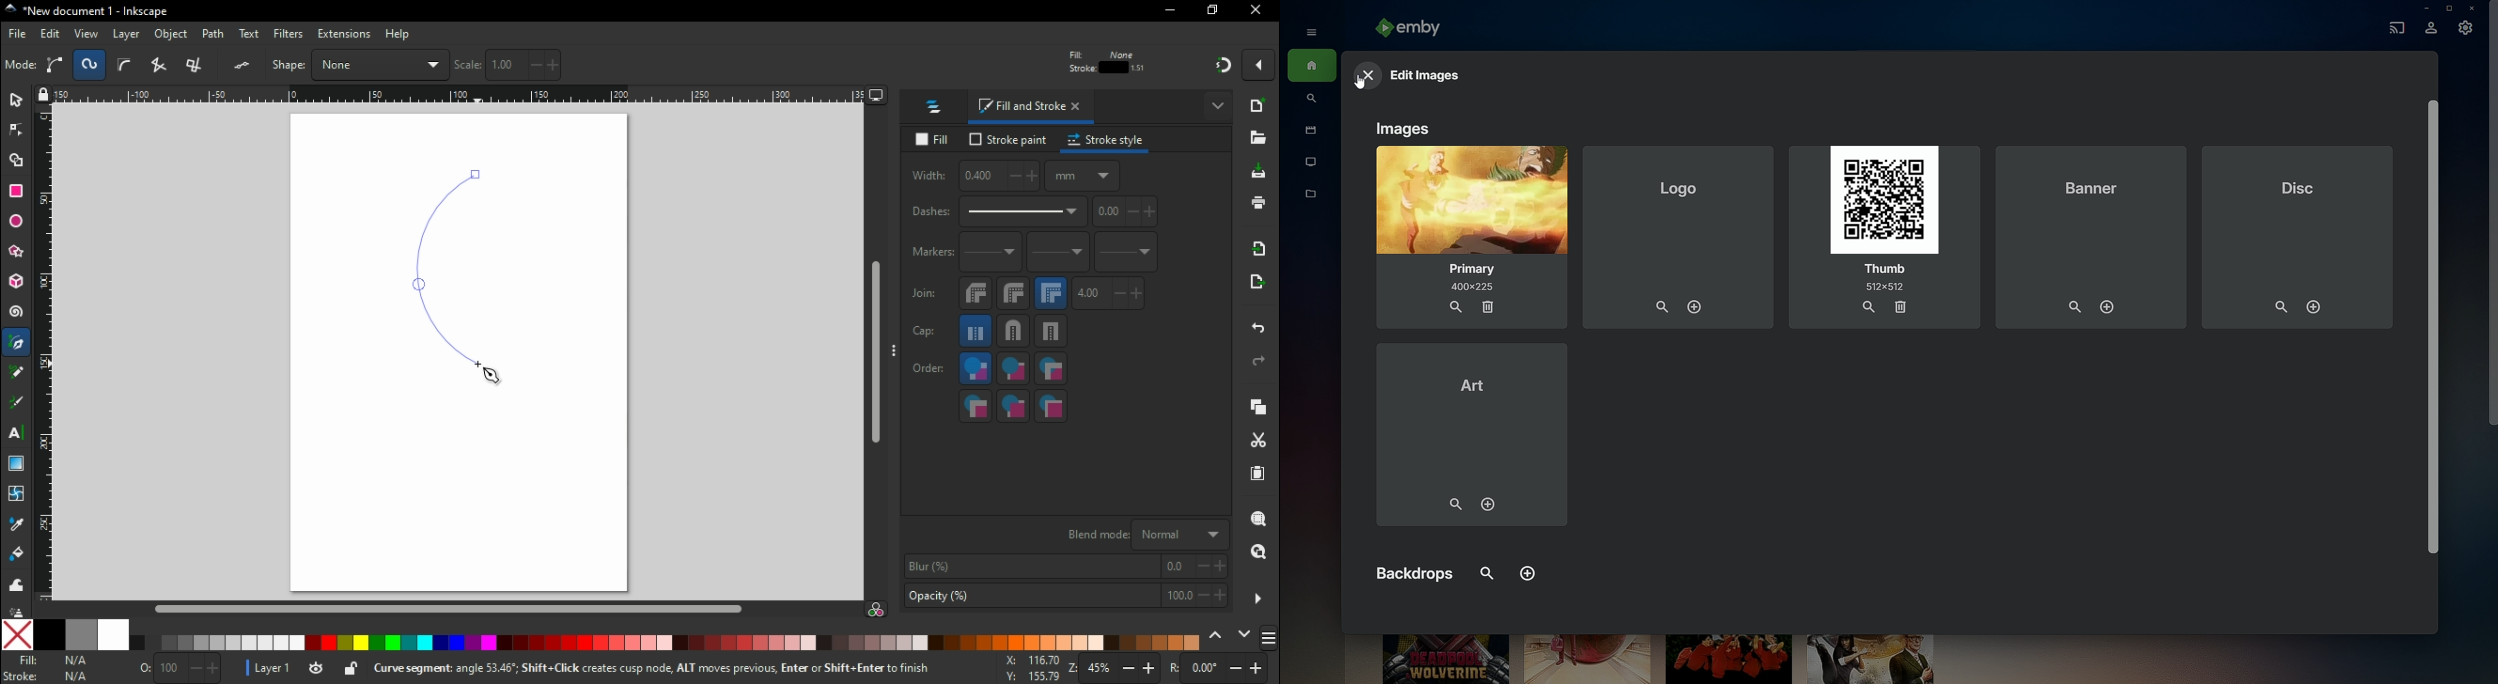 The image size is (2520, 700). Describe the element at coordinates (977, 334) in the screenshot. I see `butt` at that location.